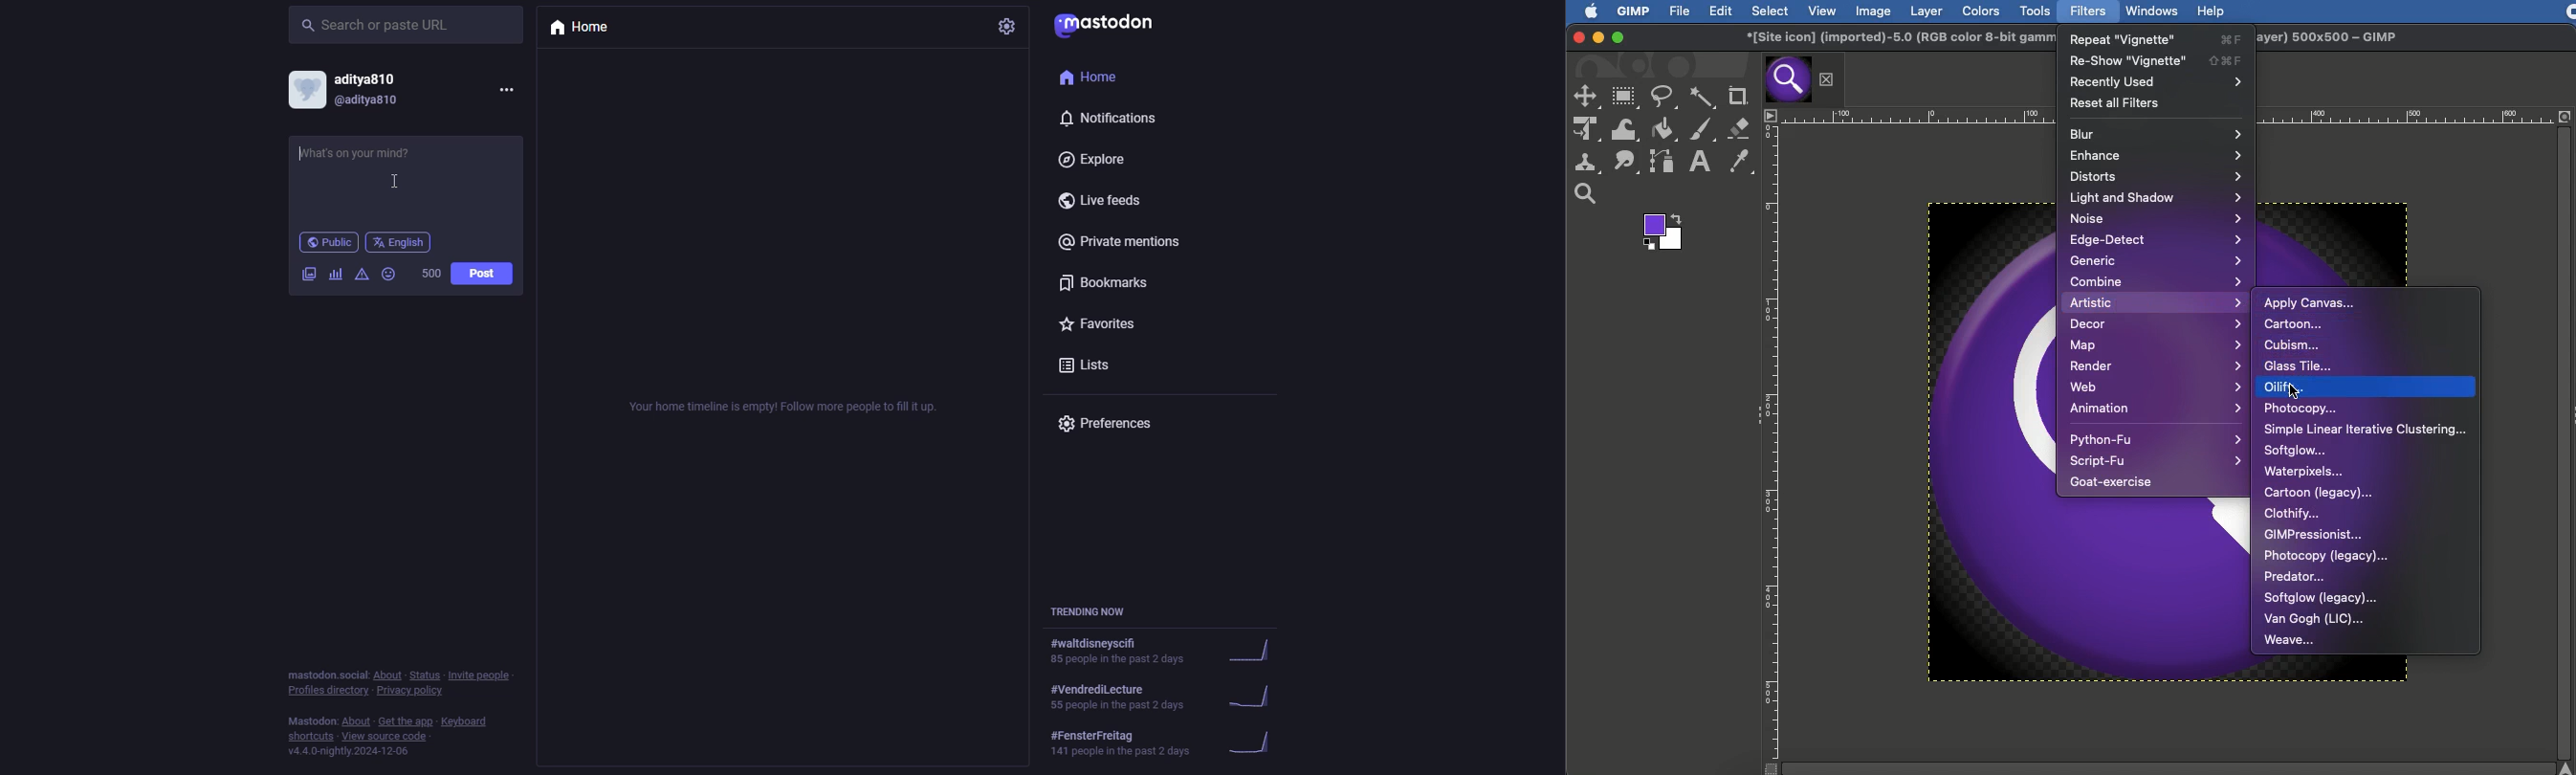  What do you see at coordinates (1983, 11) in the screenshot?
I see `Colors` at bounding box center [1983, 11].